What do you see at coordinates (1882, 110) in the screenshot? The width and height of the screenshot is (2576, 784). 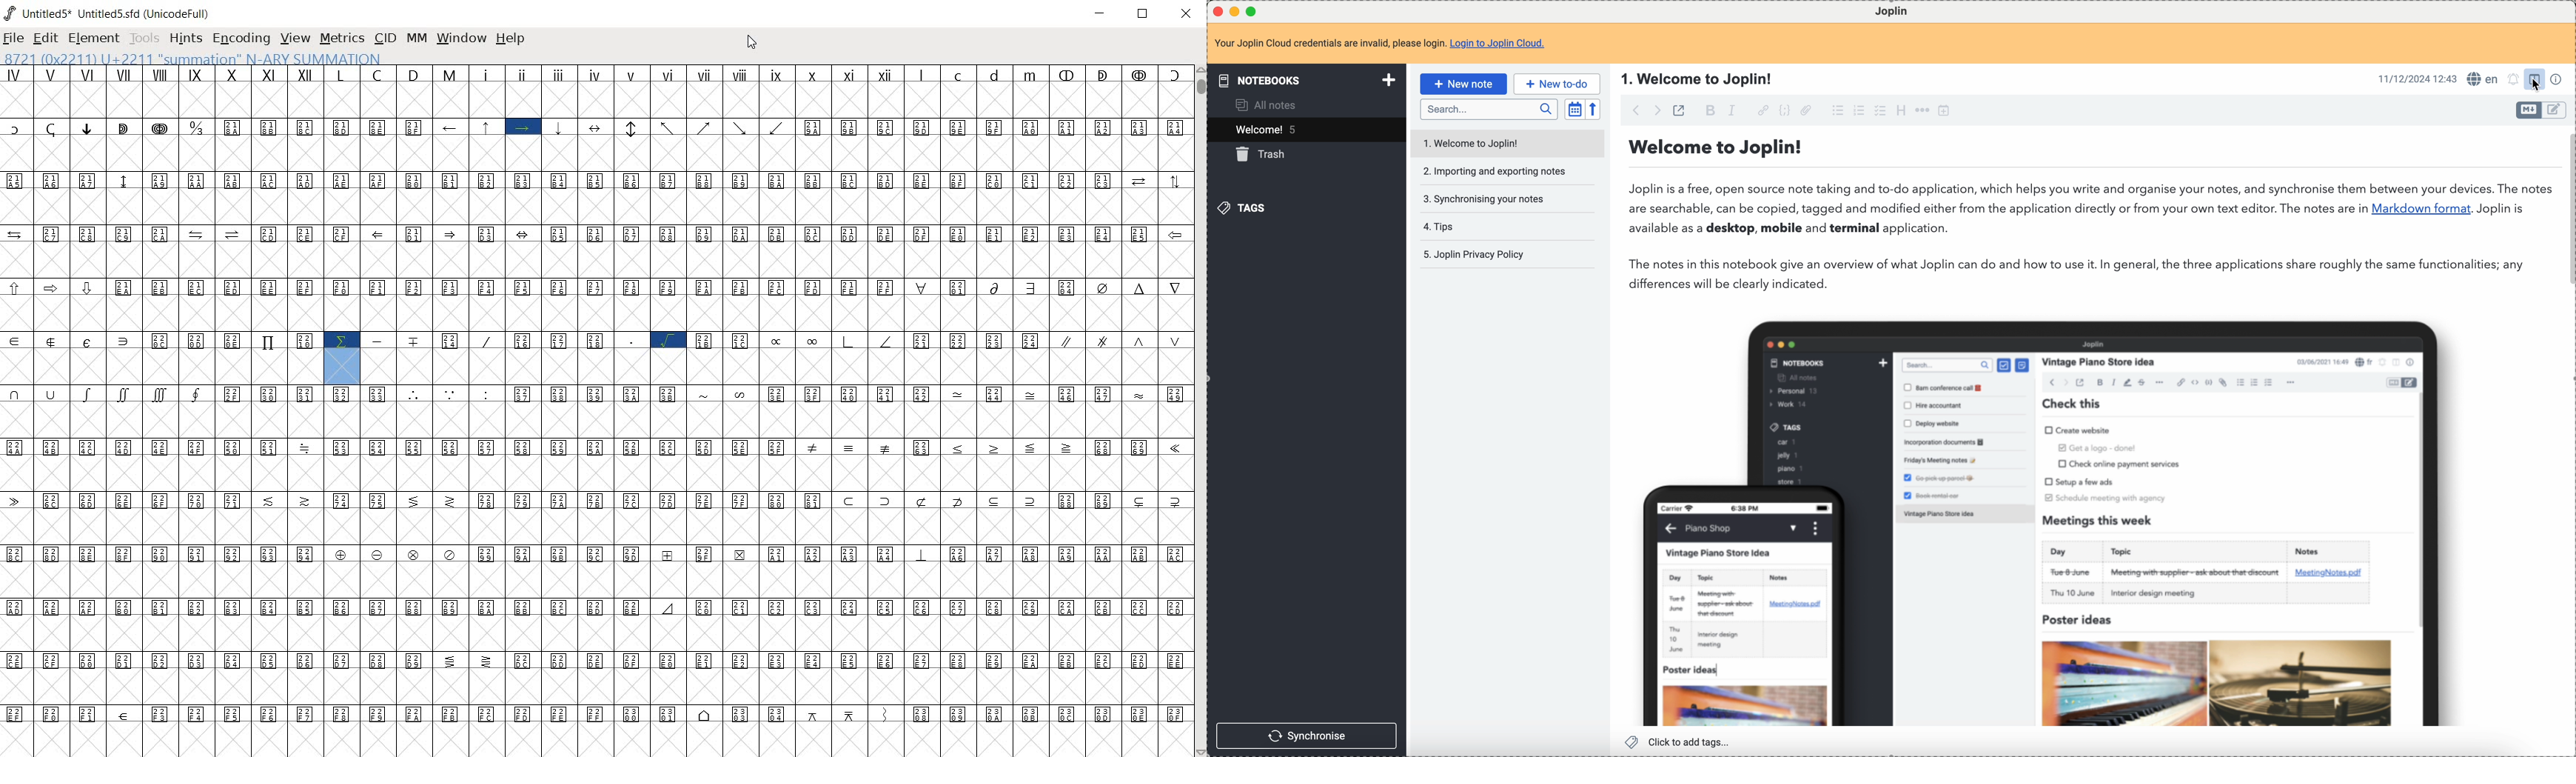 I see `checkbox` at bounding box center [1882, 110].